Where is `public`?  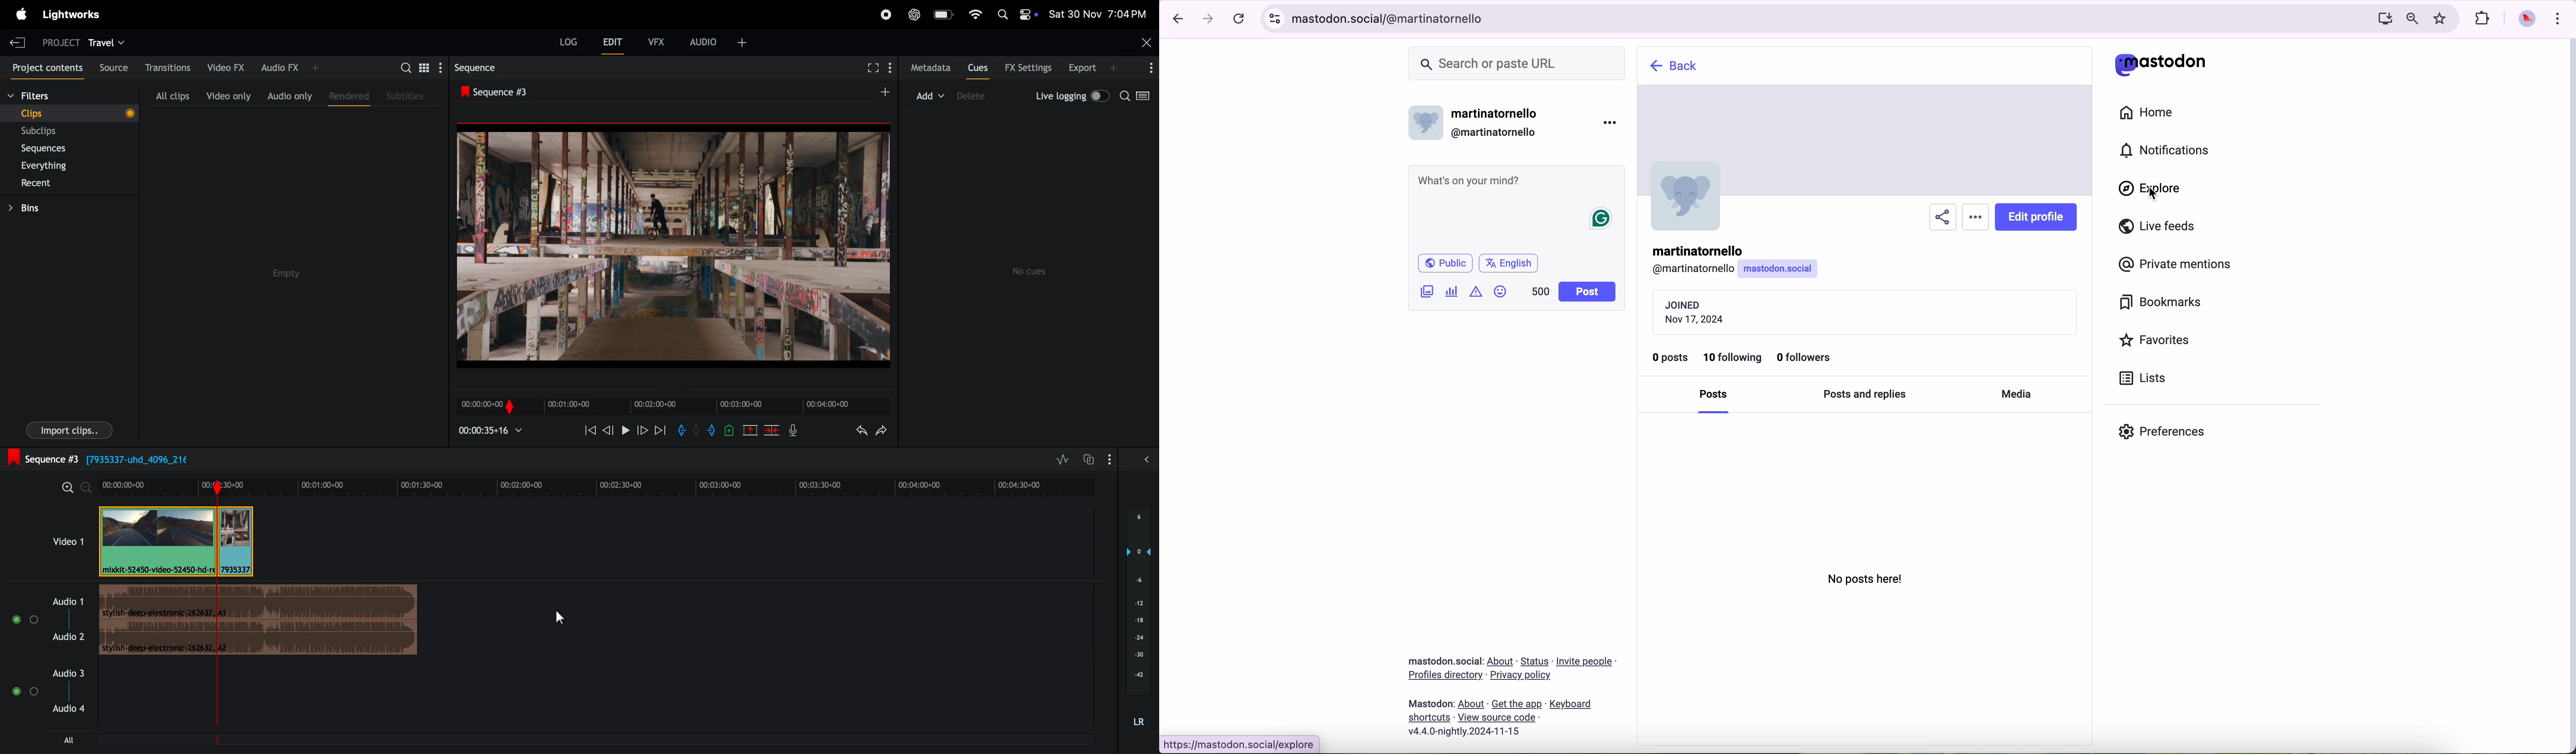 public is located at coordinates (1447, 263).